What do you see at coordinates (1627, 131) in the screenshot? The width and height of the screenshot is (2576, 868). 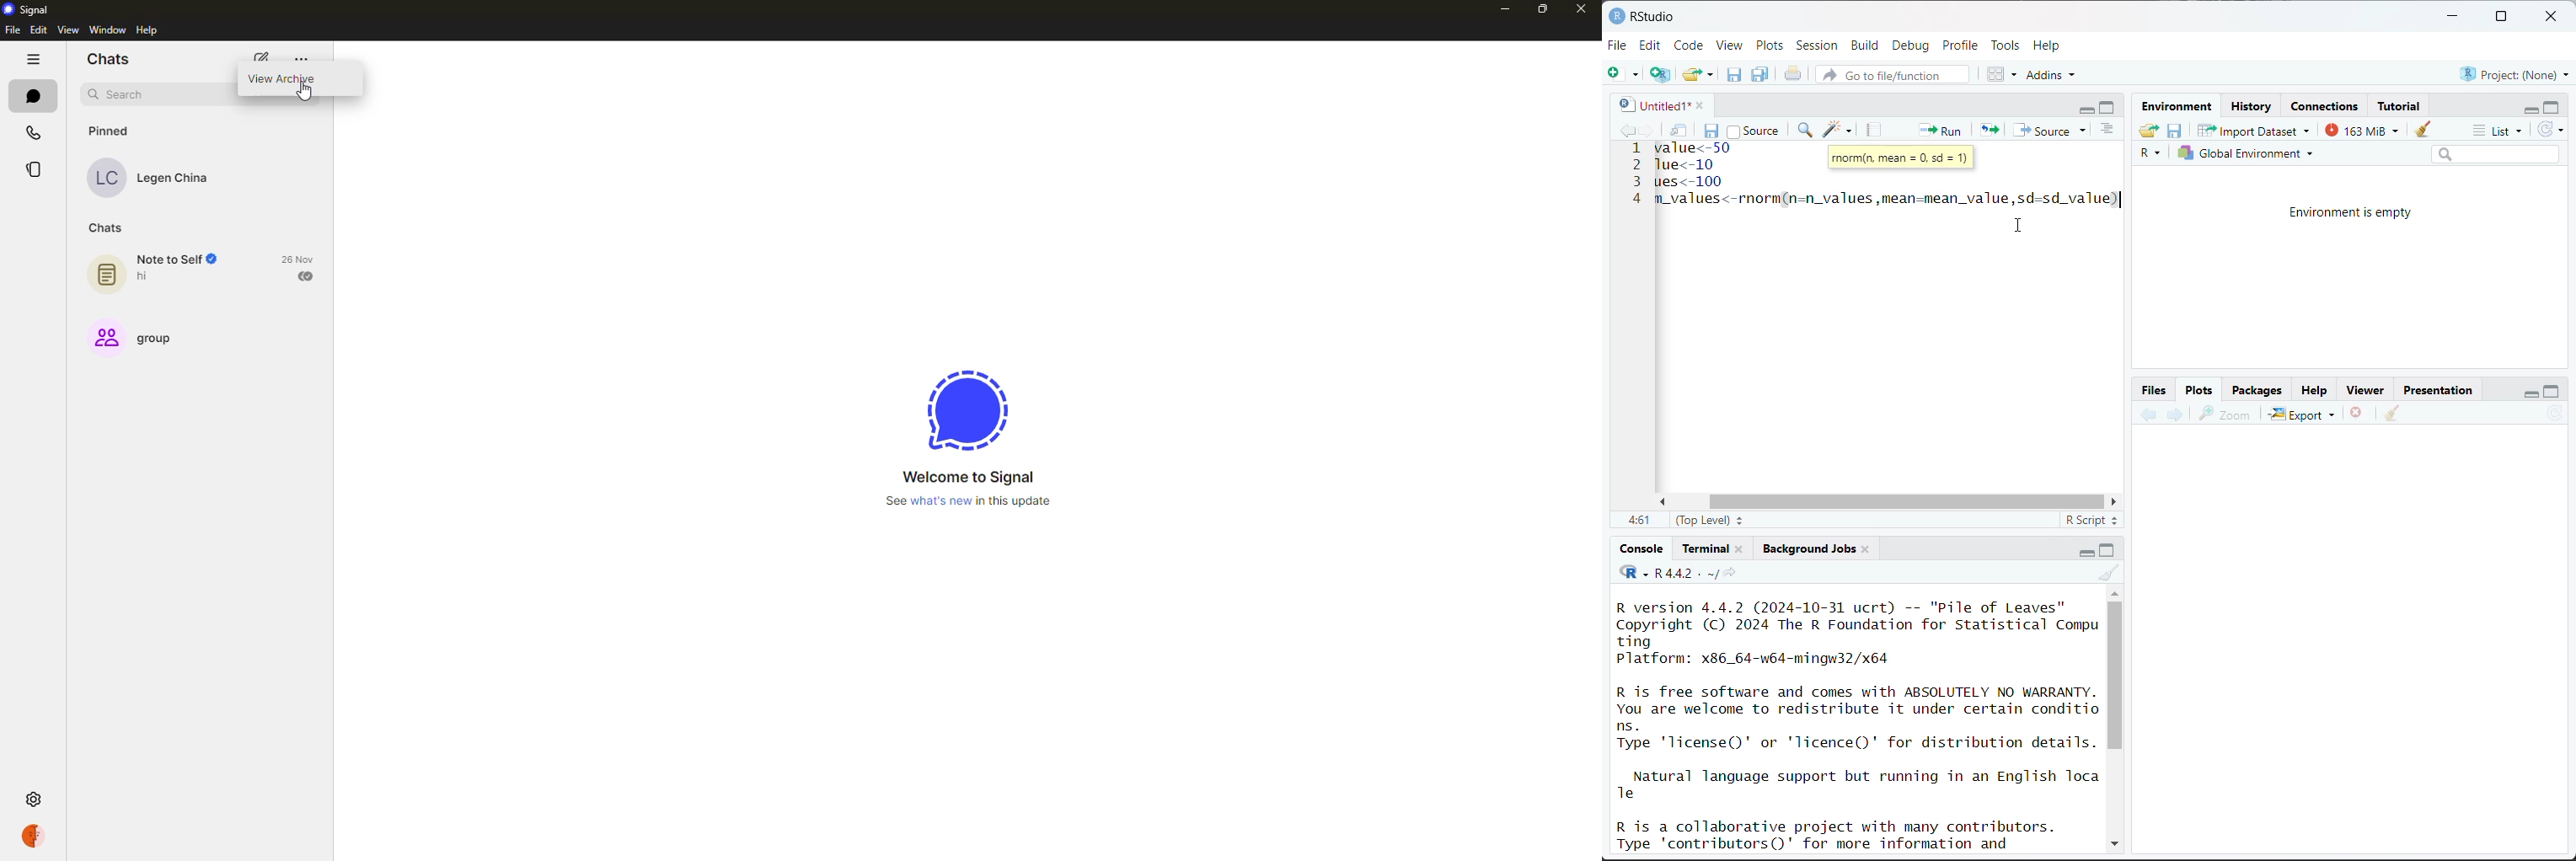 I see `go backward to previous source location` at bounding box center [1627, 131].